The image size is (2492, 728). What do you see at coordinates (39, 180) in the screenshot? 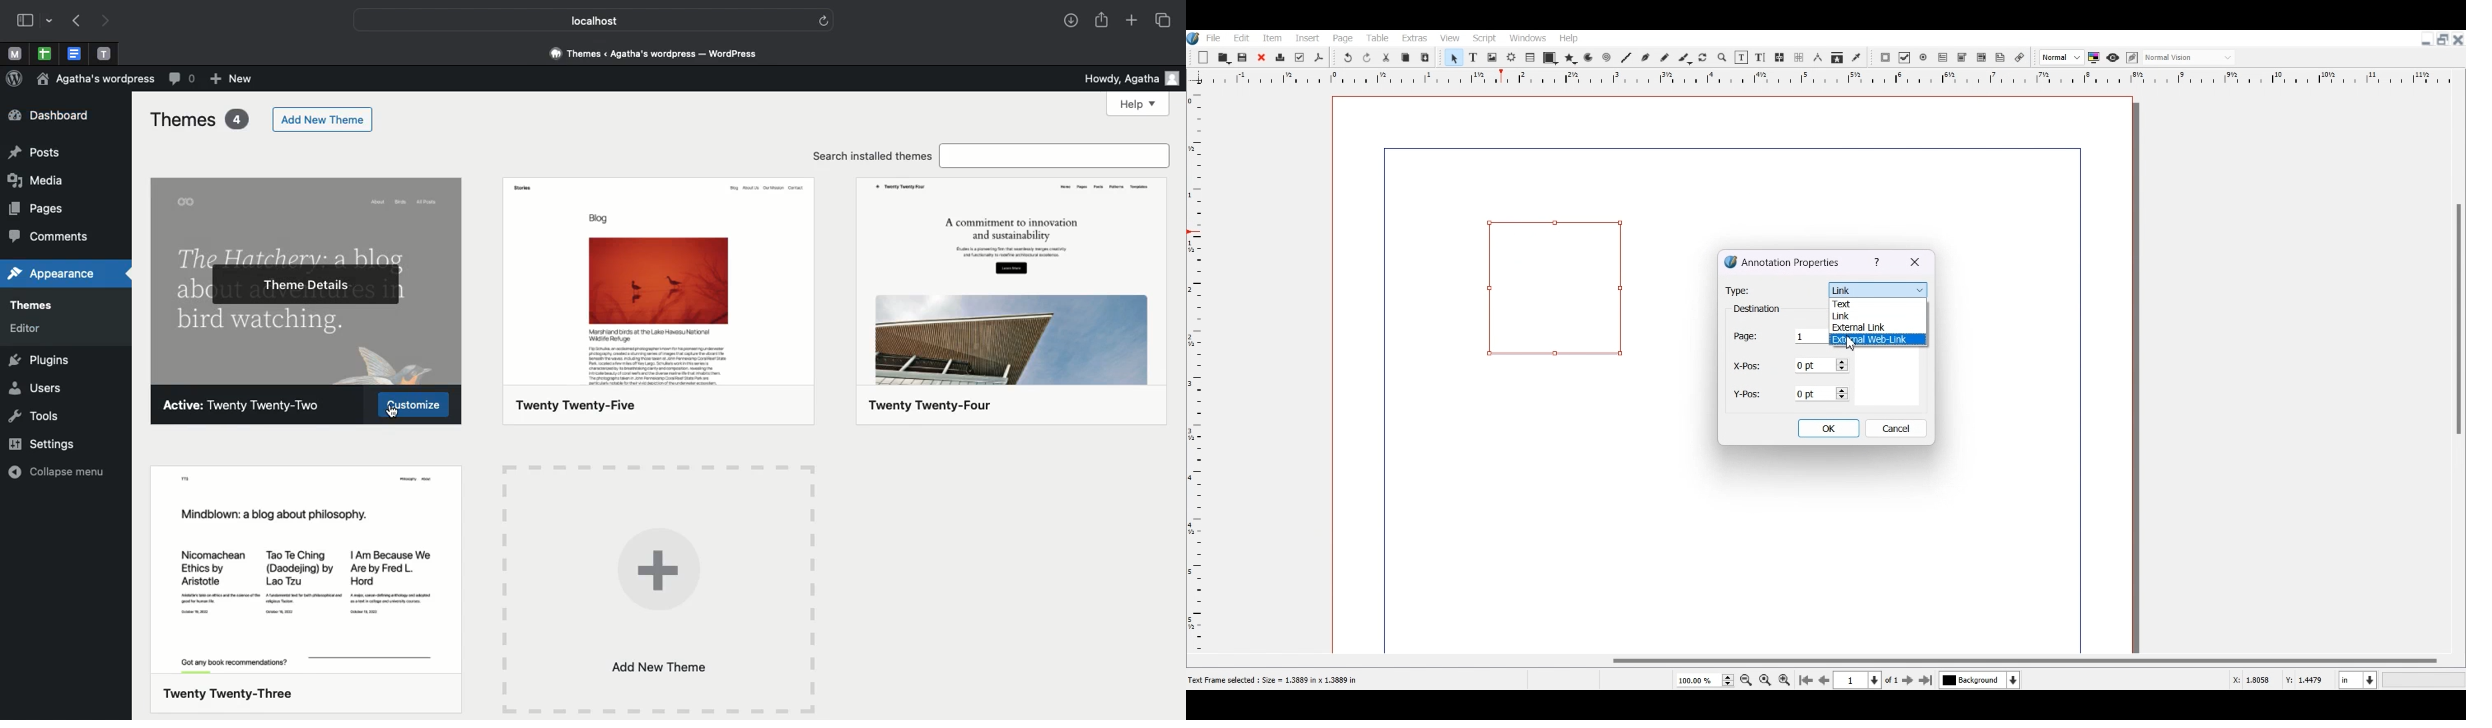
I see `Media` at bounding box center [39, 180].